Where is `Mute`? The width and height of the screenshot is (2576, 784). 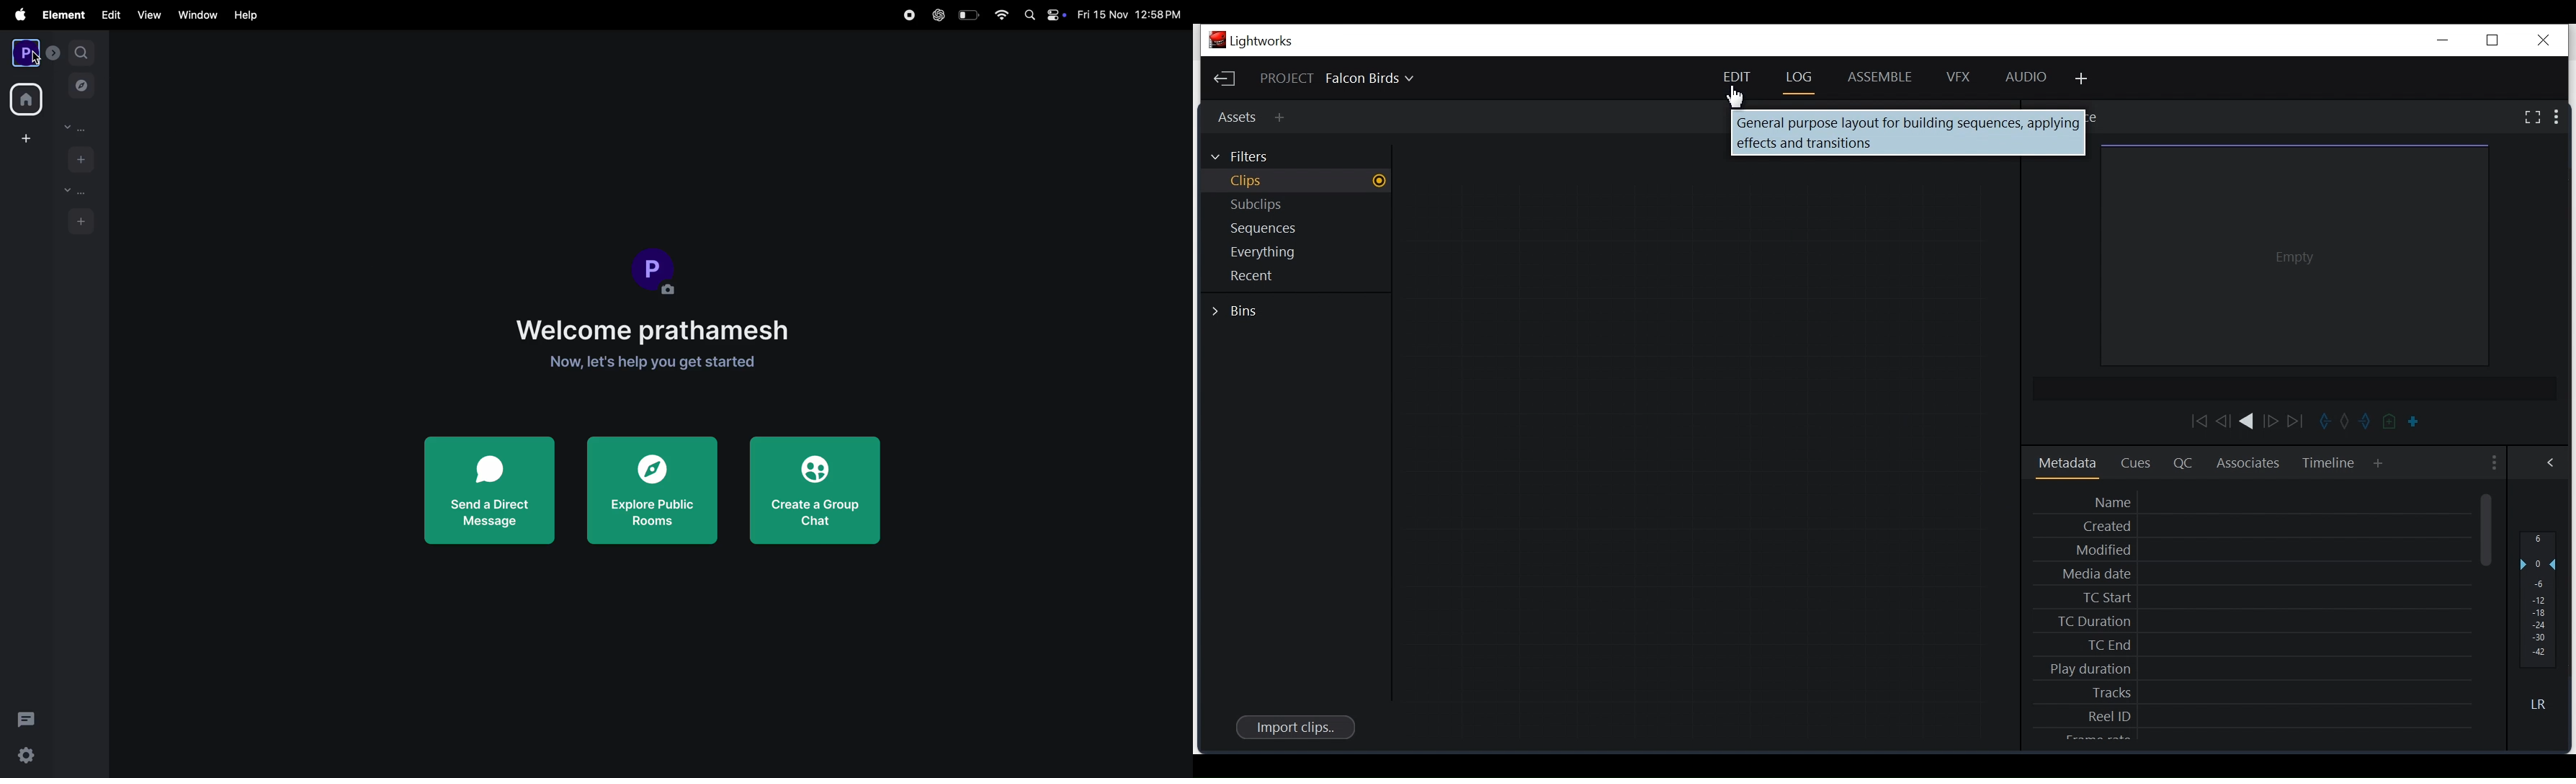
Mute is located at coordinates (2539, 704).